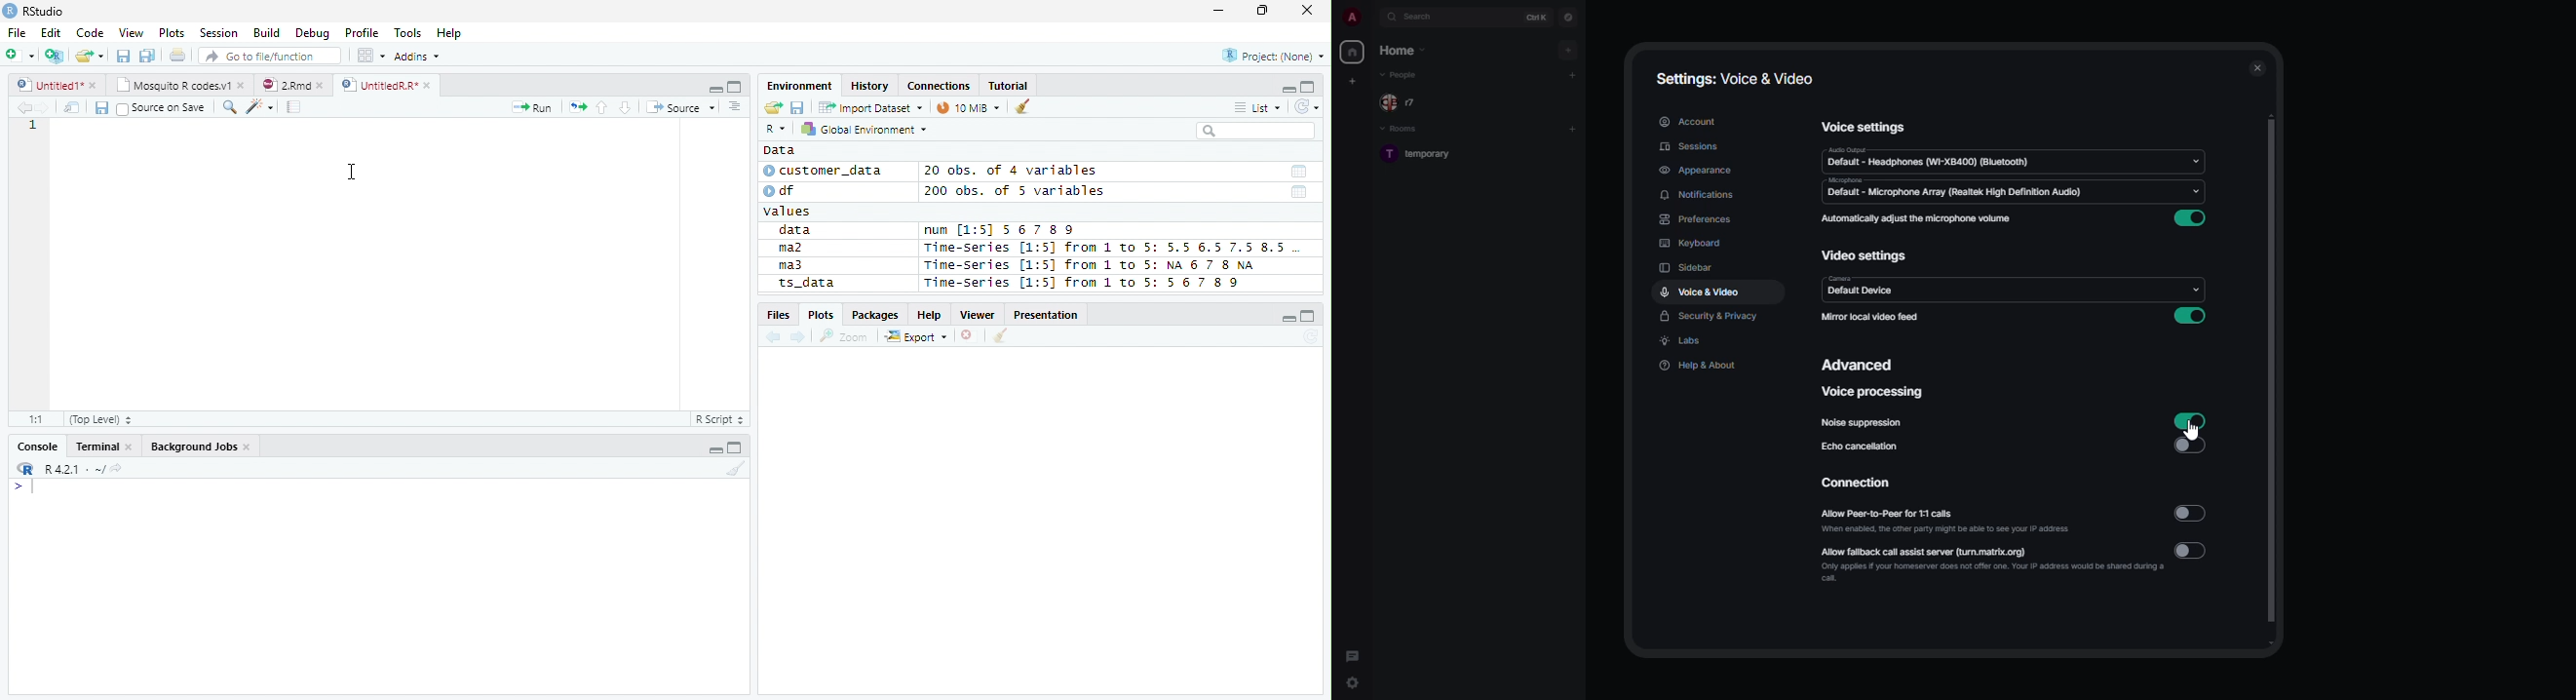 This screenshot has width=2576, height=700. Describe the element at coordinates (1572, 74) in the screenshot. I see `add` at that location.